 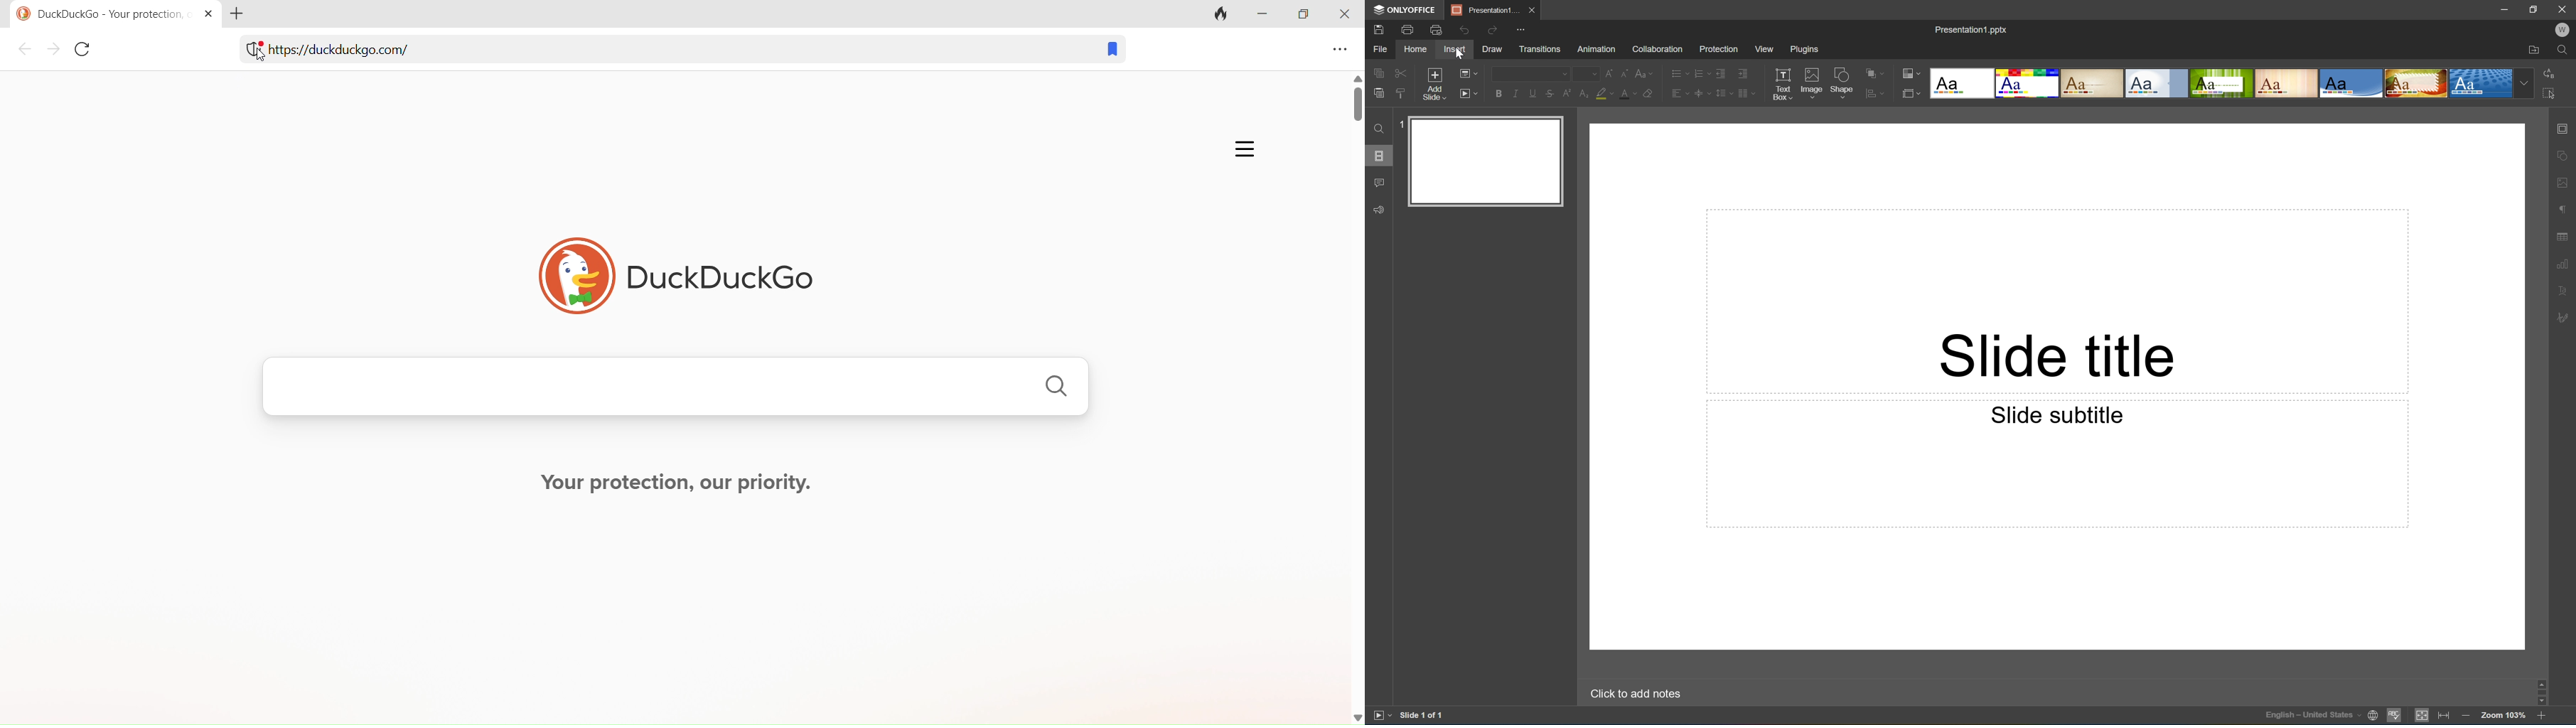 What do you see at coordinates (2549, 72) in the screenshot?
I see `Replace` at bounding box center [2549, 72].